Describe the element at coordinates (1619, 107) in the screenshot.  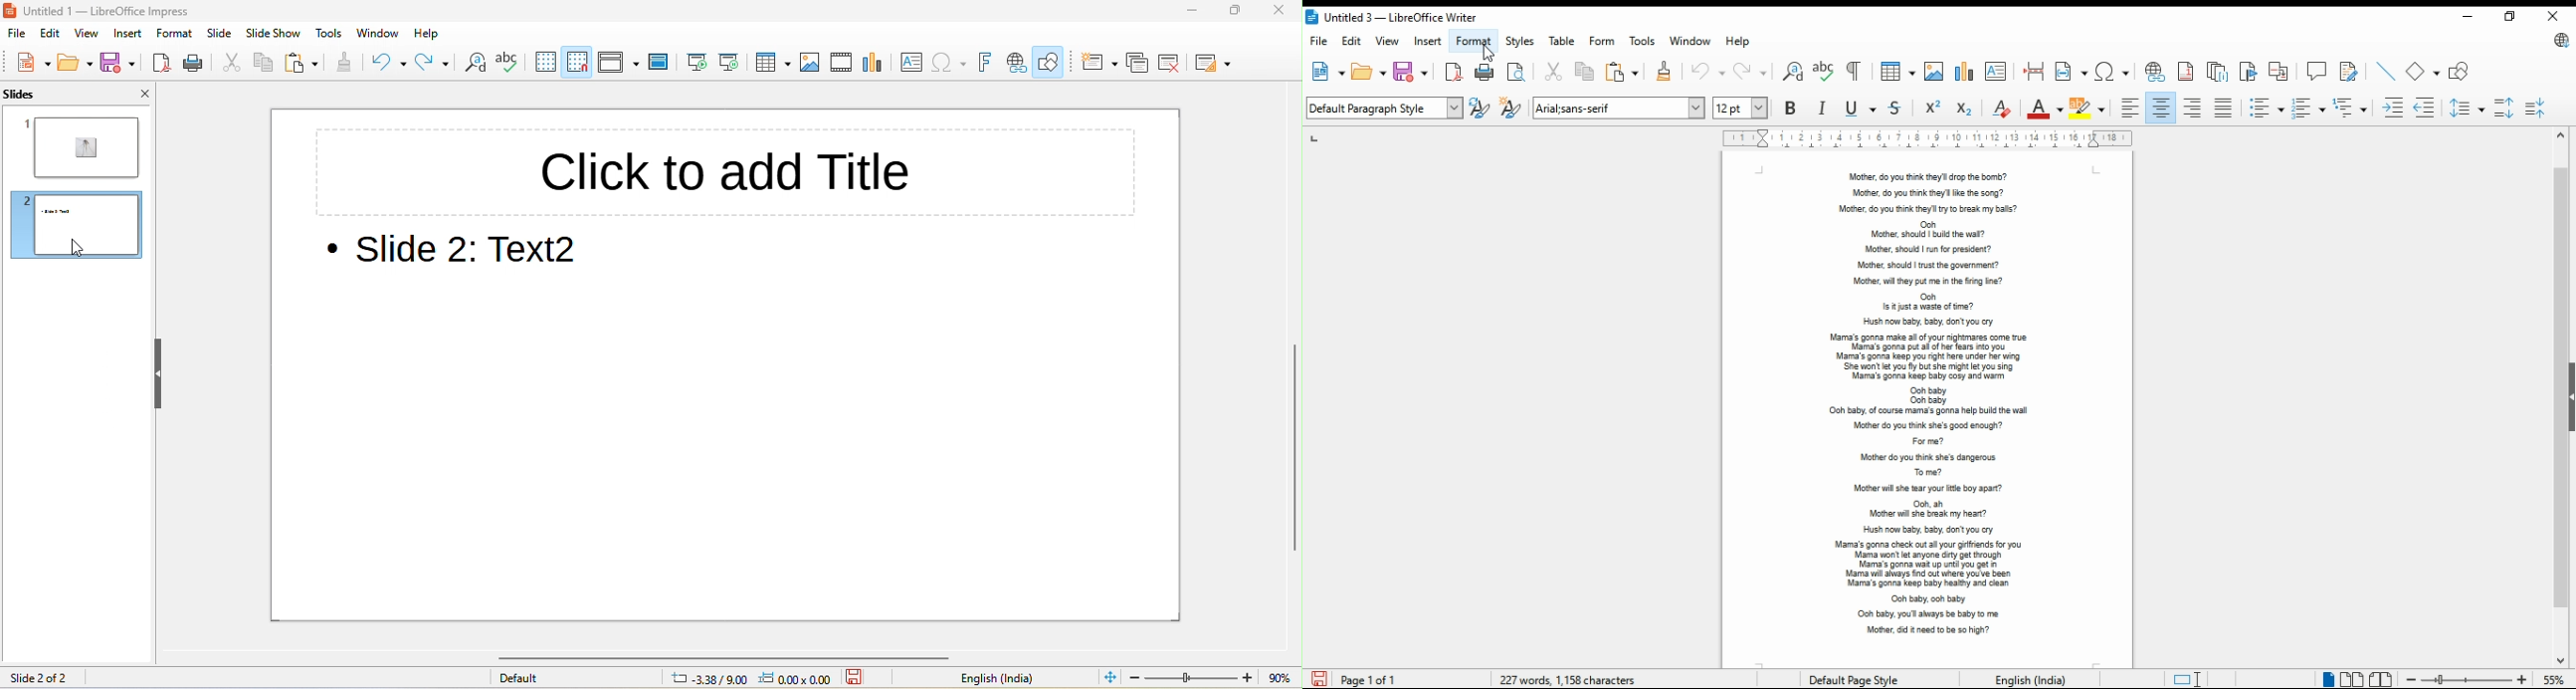
I see `font settings` at that location.